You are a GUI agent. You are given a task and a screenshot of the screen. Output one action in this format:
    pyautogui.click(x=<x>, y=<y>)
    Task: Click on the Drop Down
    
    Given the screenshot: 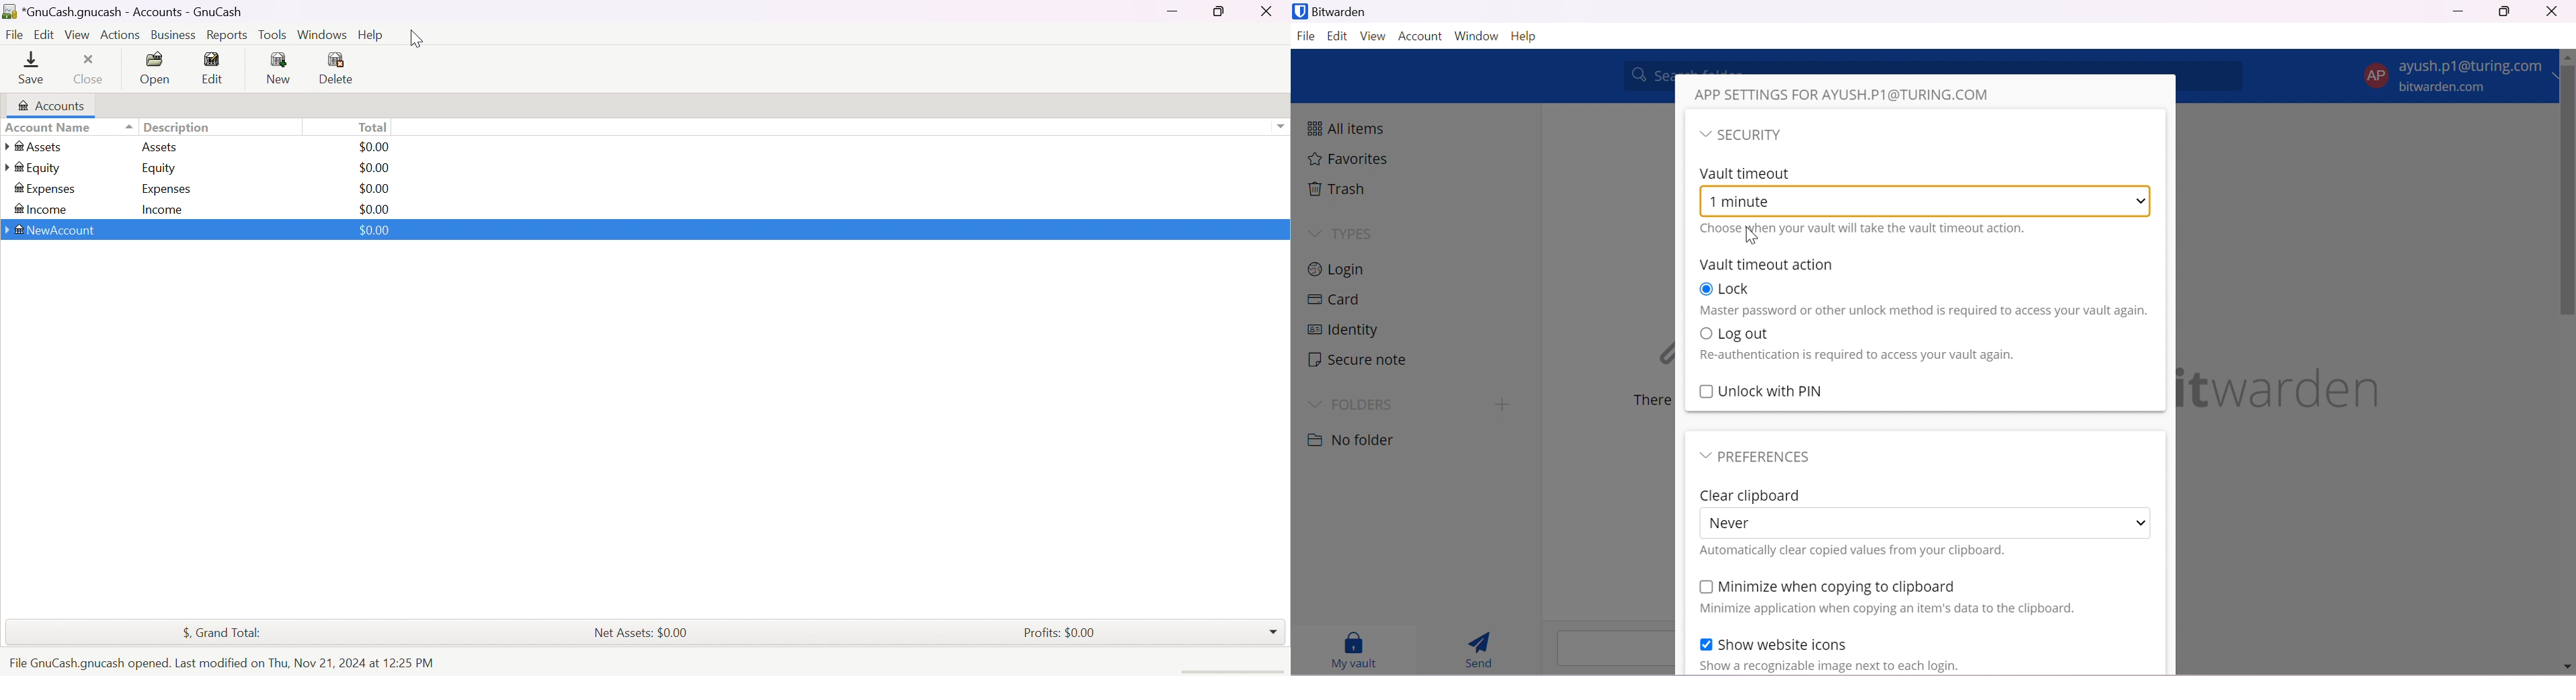 What is the action you would take?
    pyautogui.click(x=2143, y=522)
    